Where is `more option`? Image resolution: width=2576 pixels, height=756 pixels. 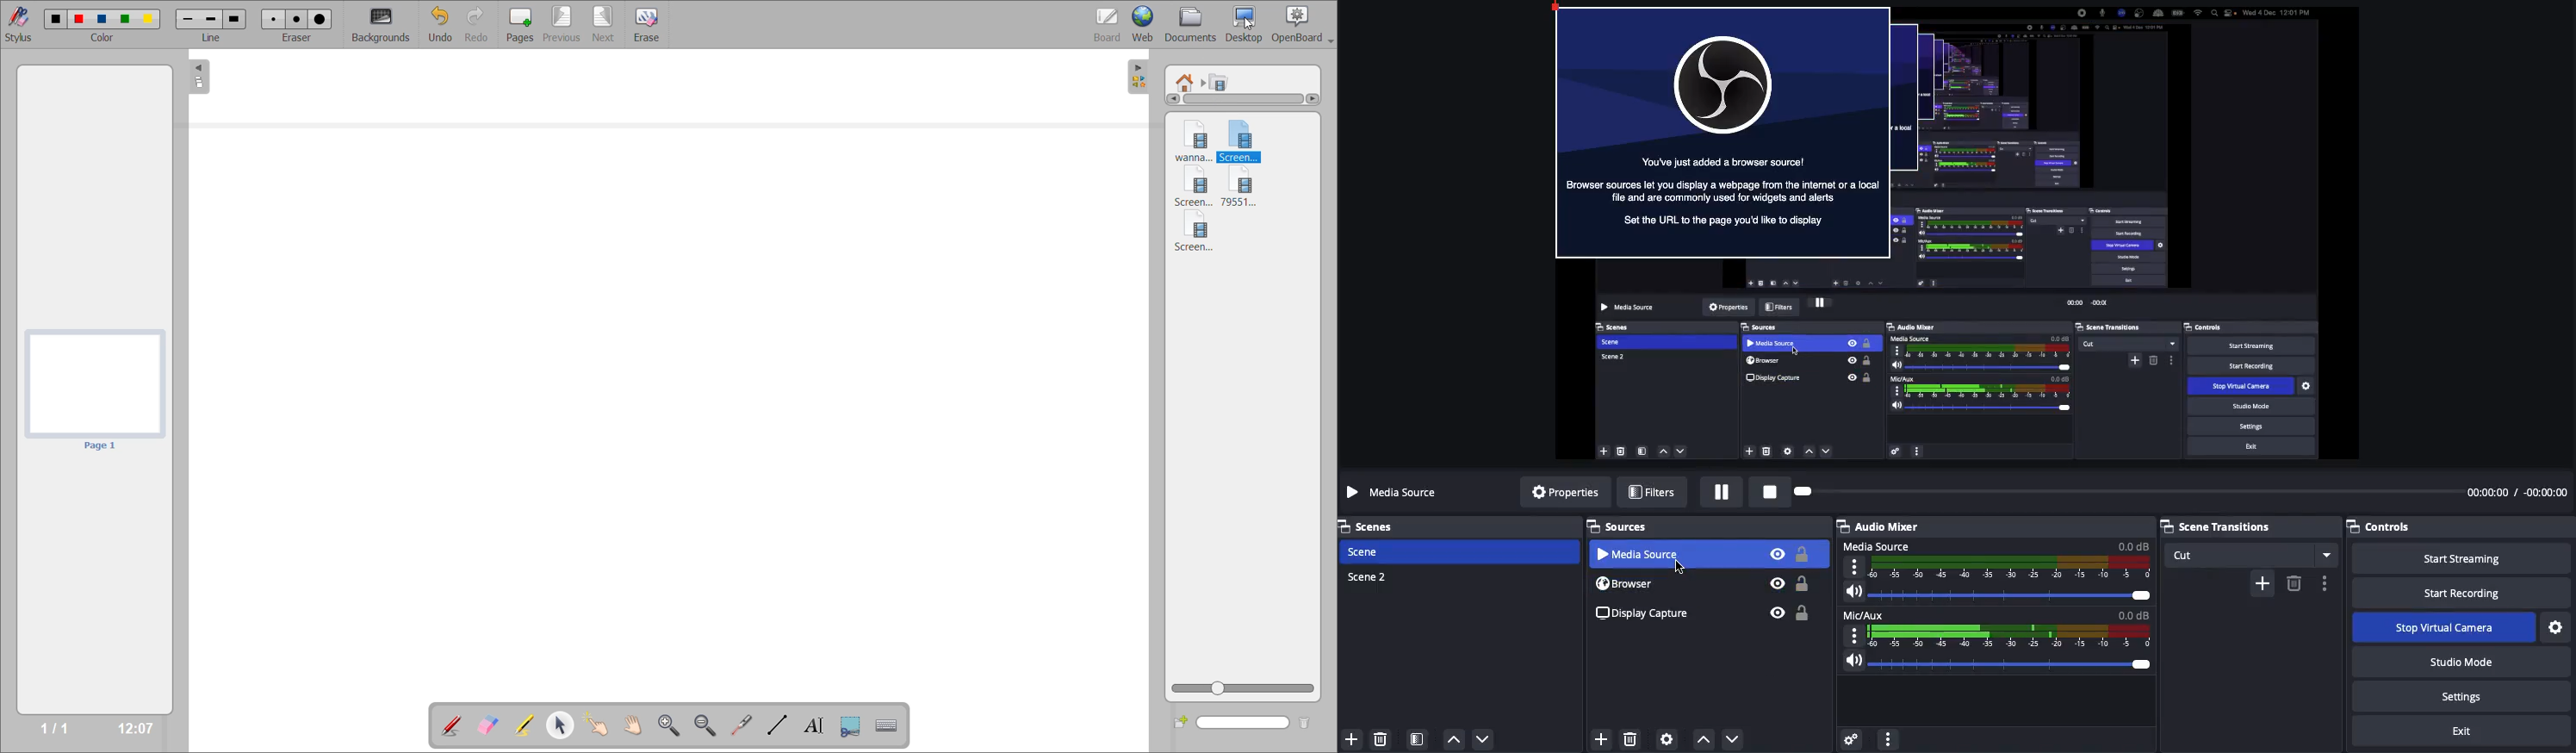
more option is located at coordinates (1890, 738).